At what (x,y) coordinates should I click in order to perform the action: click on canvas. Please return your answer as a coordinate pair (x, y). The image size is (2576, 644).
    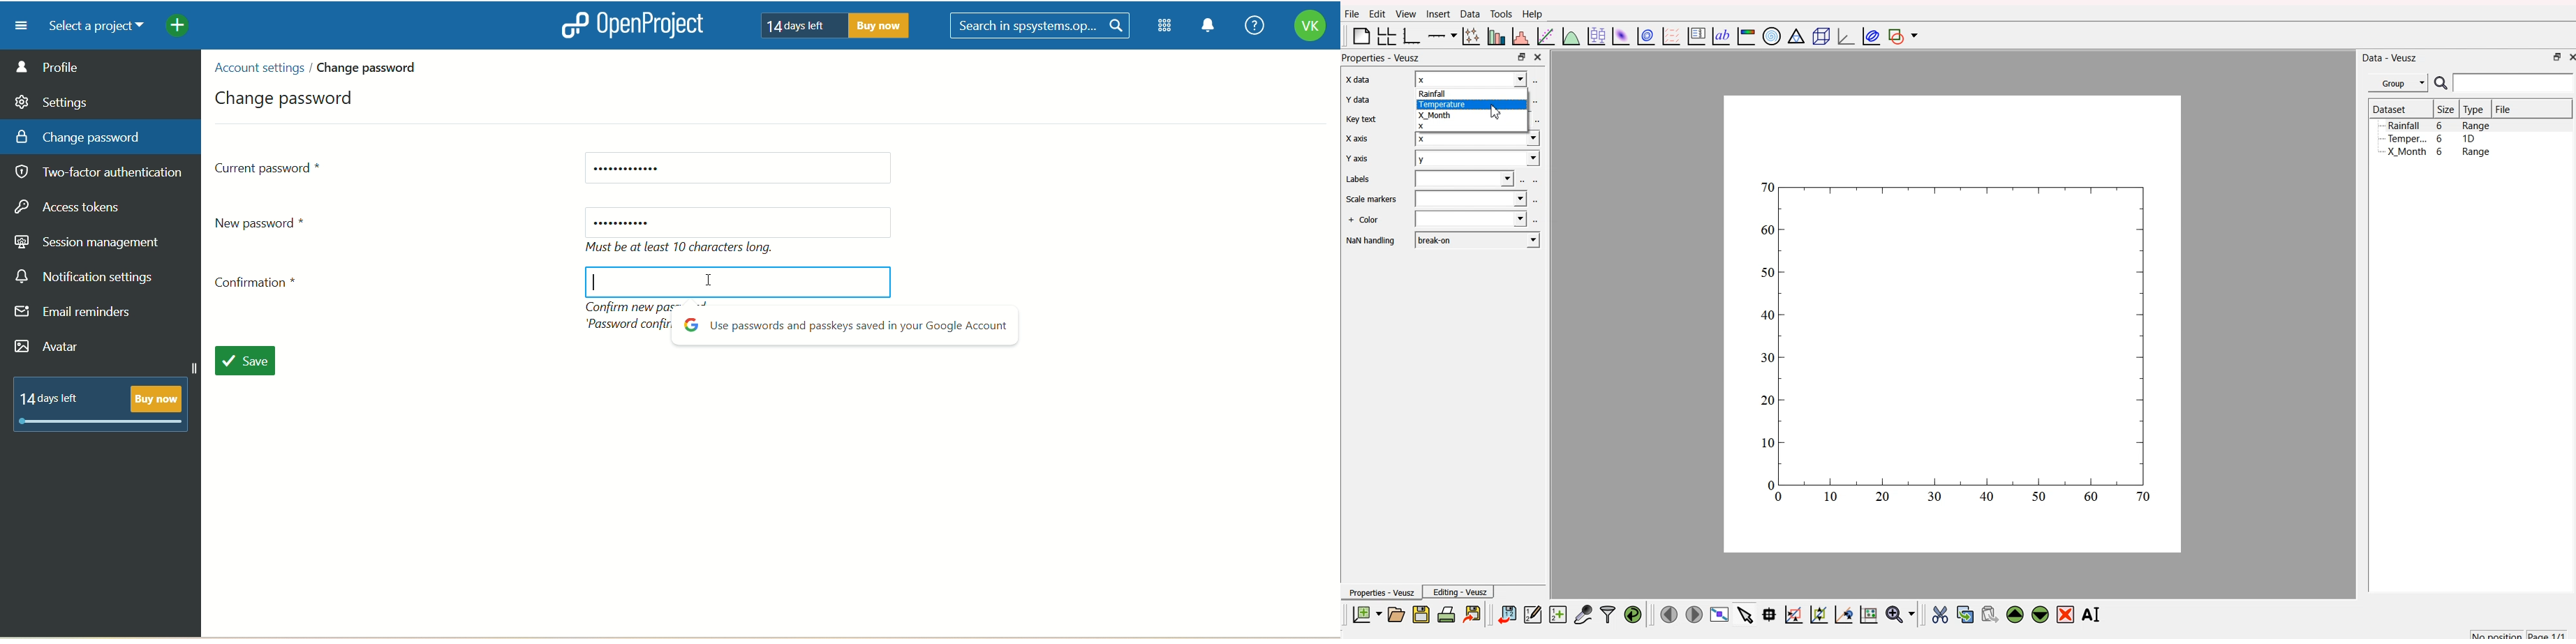
    Looking at the image, I should click on (1953, 326).